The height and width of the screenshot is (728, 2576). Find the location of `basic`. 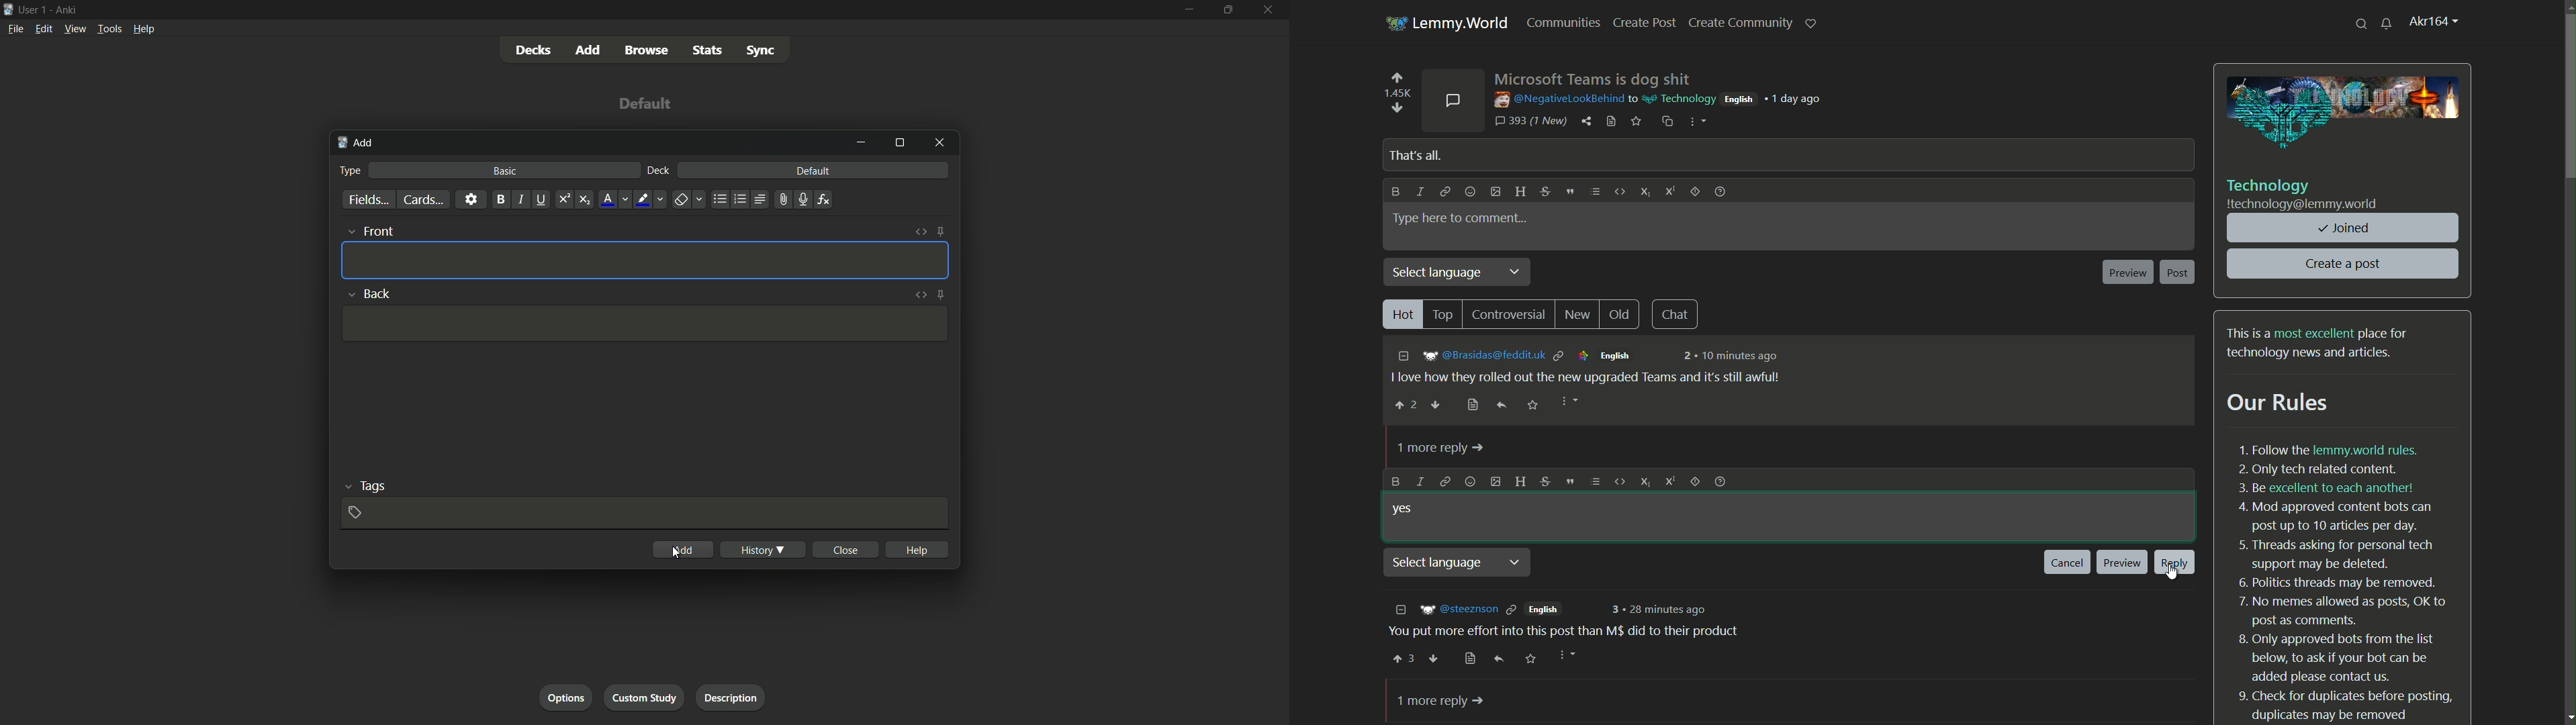

basic is located at coordinates (506, 171).